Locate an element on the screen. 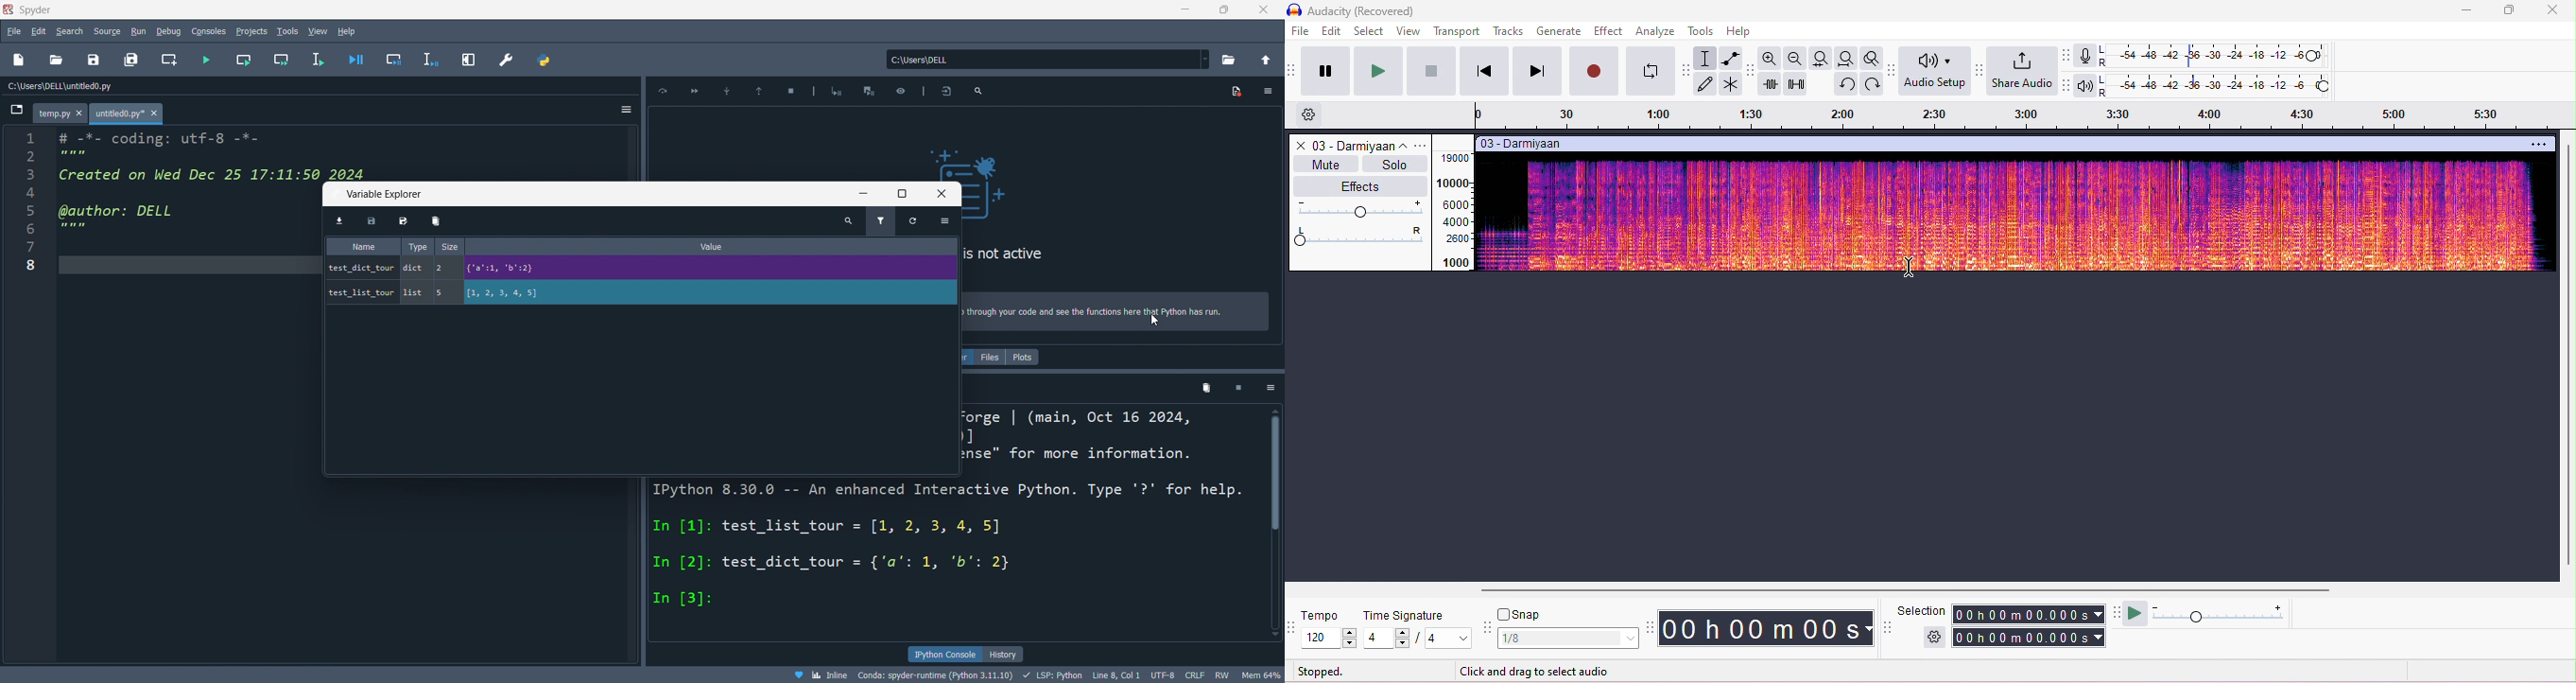 The height and width of the screenshot is (700, 2576). new file is located at coordinates (23, 60).